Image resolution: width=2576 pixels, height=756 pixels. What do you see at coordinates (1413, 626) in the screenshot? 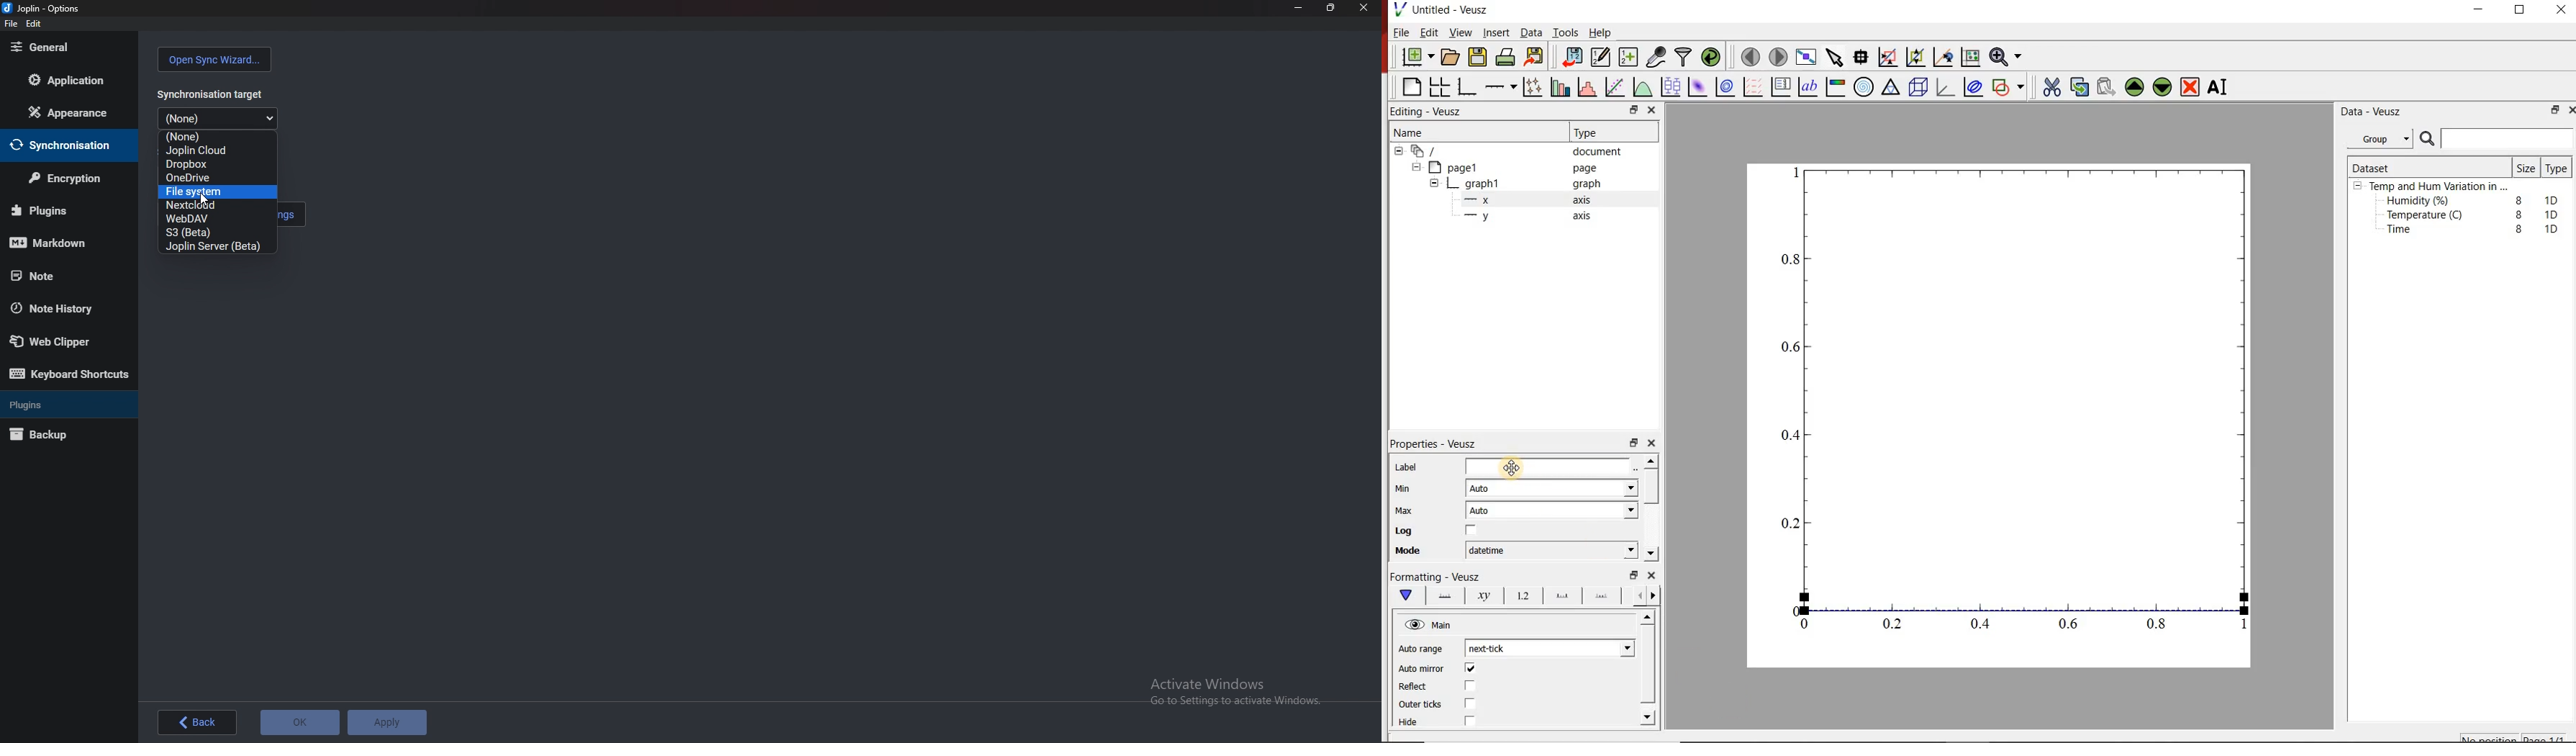
I see `visible (click to hide, set Hide to true)` at bounding box center [1413, 626].